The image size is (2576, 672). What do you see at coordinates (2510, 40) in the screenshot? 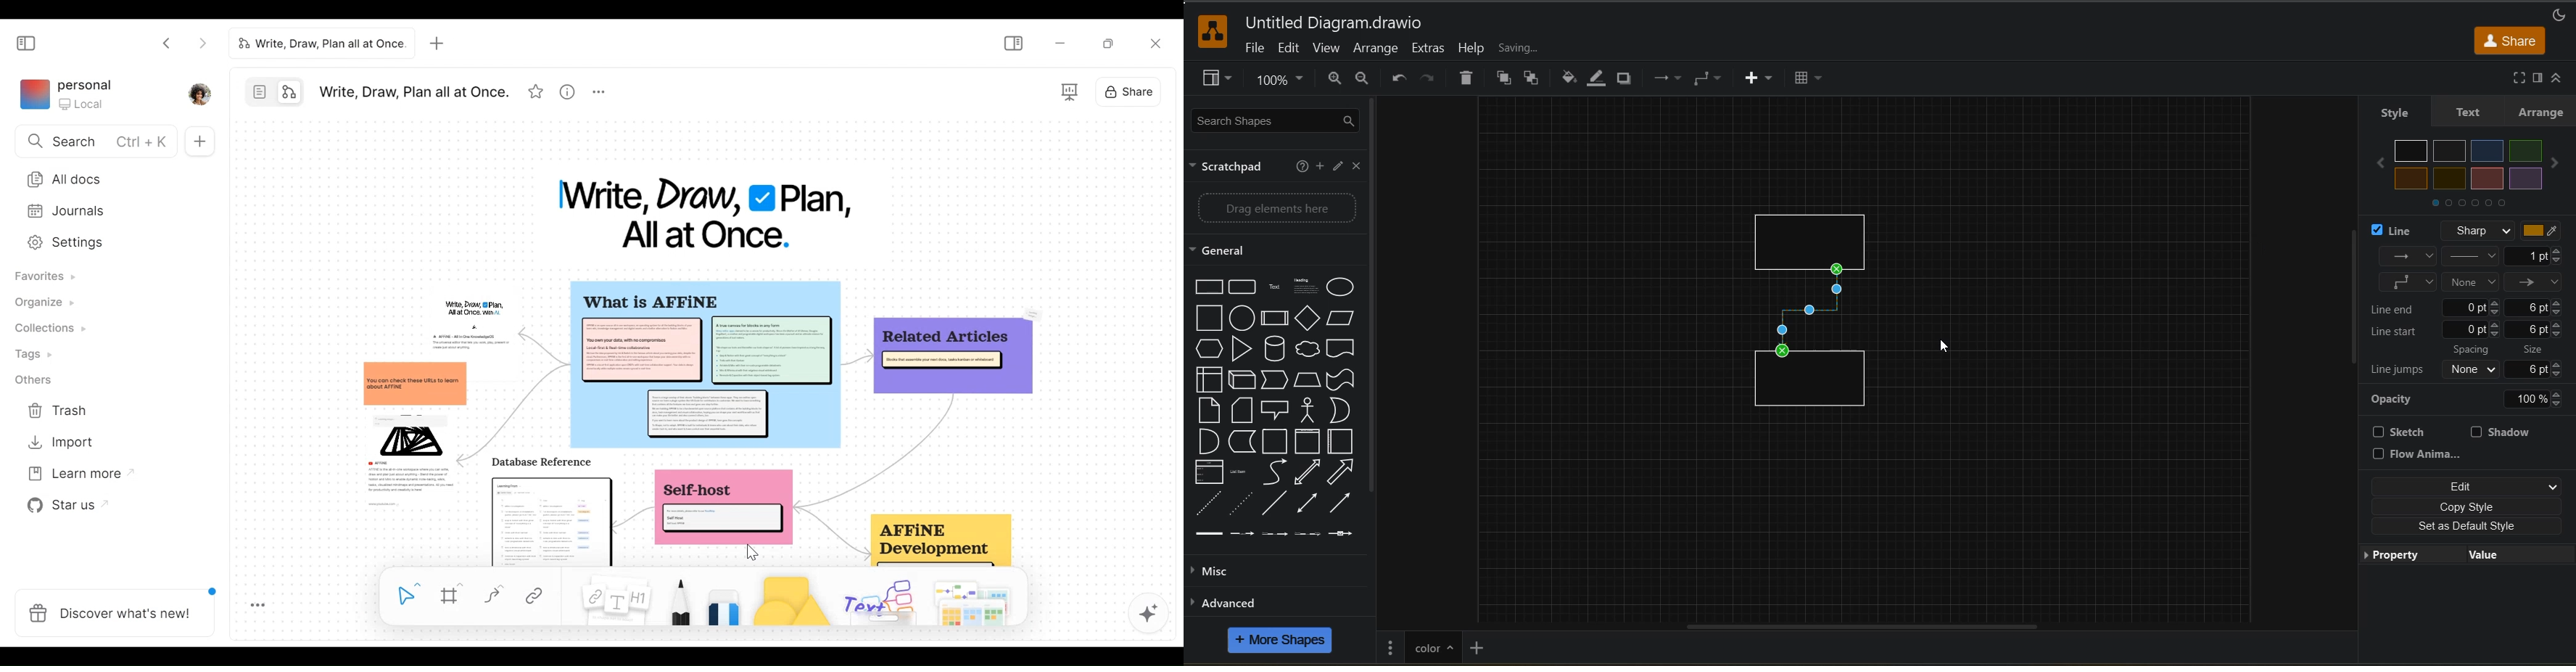
I see `share` at bounding box center [2510, 40].